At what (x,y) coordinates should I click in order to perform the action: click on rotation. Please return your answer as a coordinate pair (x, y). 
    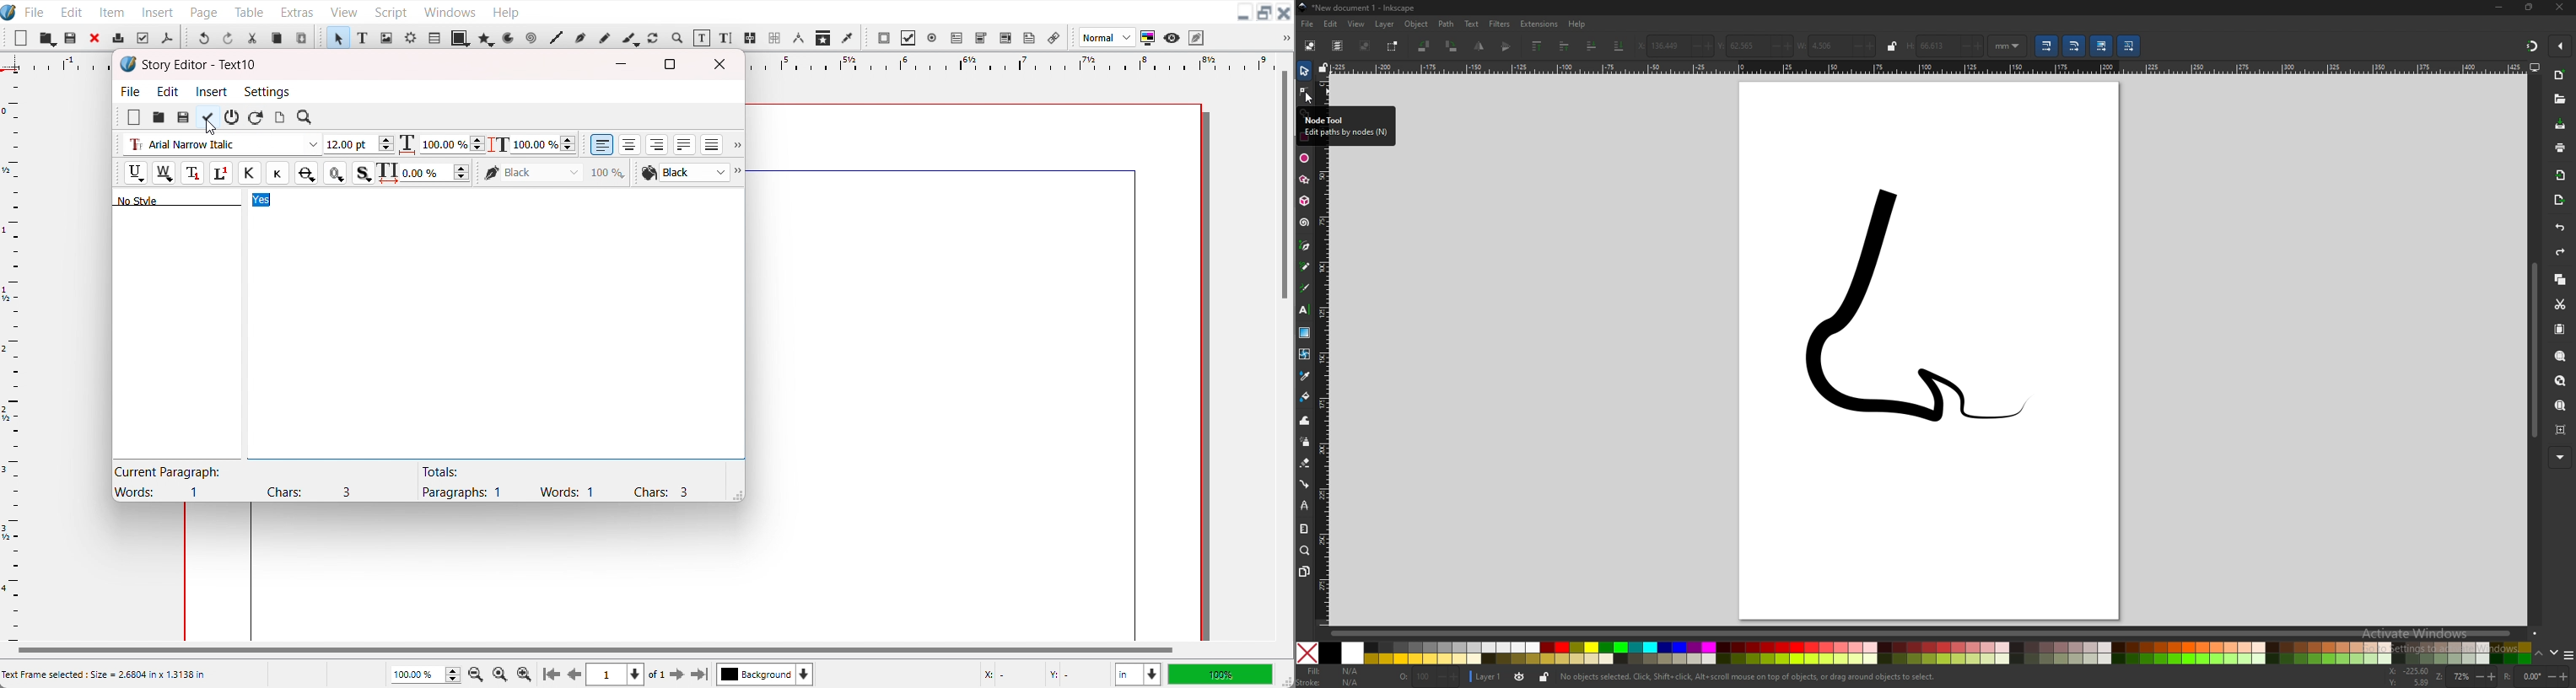
    Looking at the image, I should click on (2538, 676).